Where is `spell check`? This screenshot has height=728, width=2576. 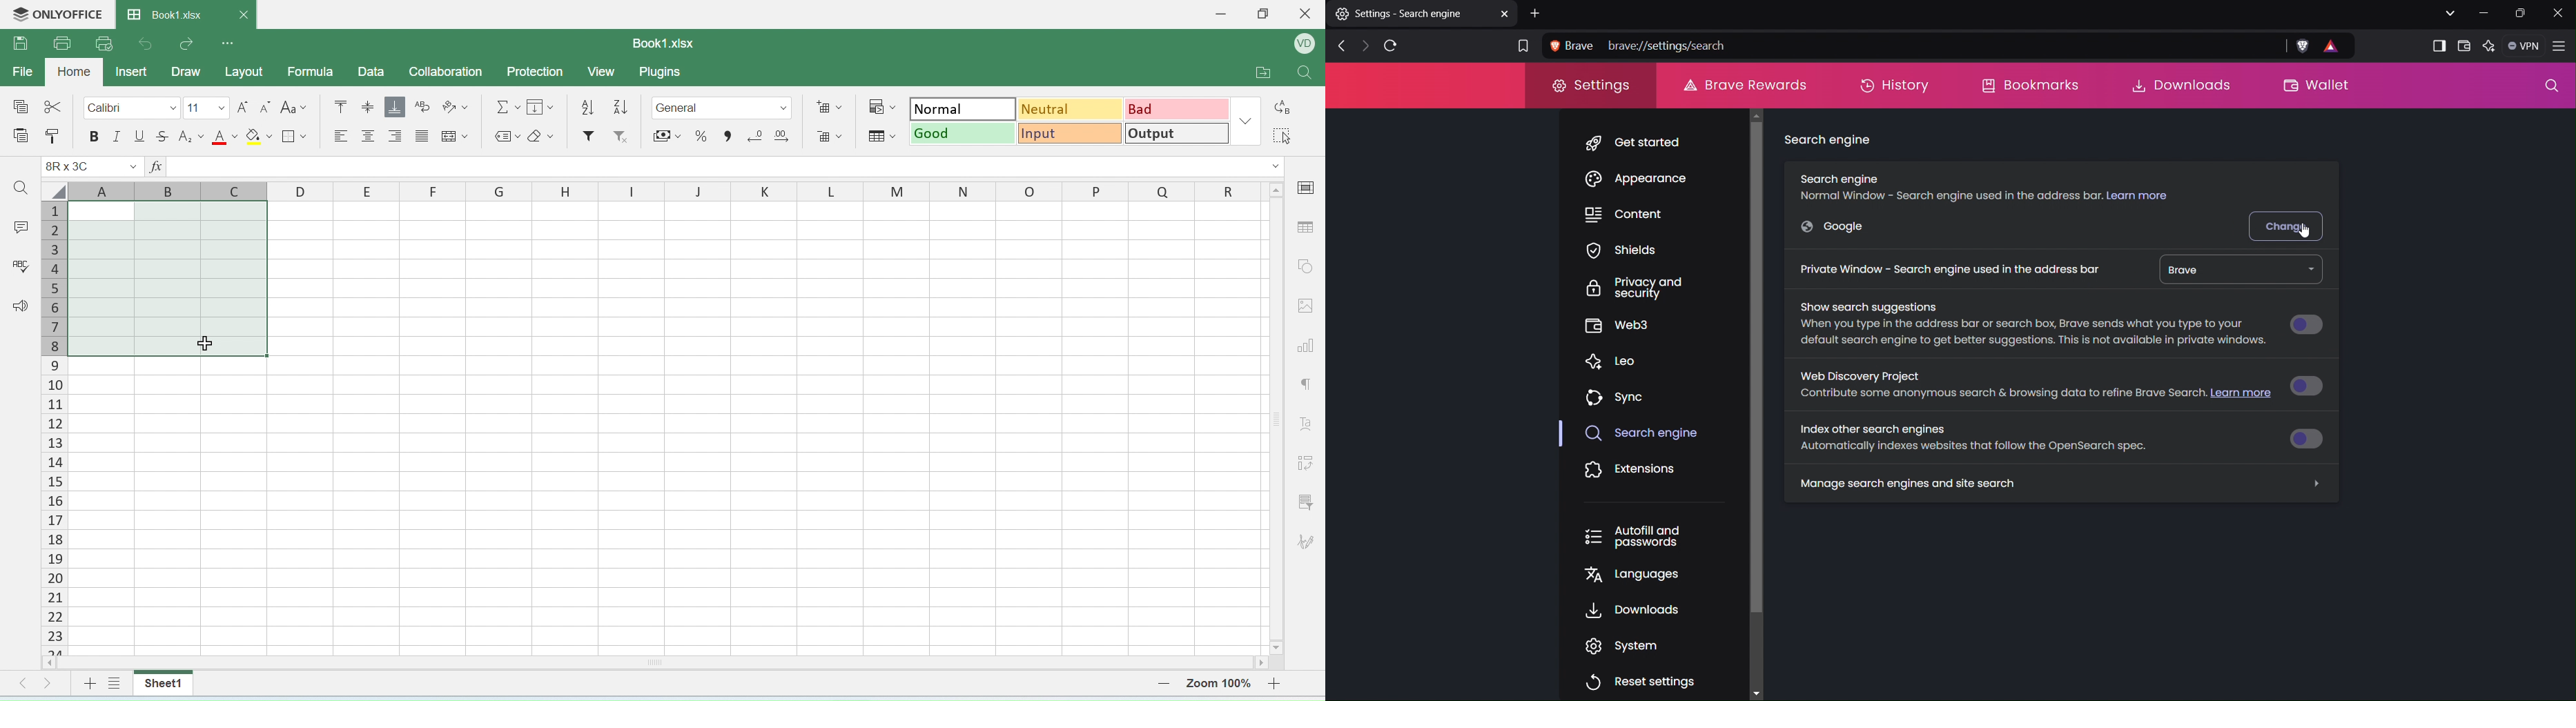 spell check is located at coordinates (21, 265).